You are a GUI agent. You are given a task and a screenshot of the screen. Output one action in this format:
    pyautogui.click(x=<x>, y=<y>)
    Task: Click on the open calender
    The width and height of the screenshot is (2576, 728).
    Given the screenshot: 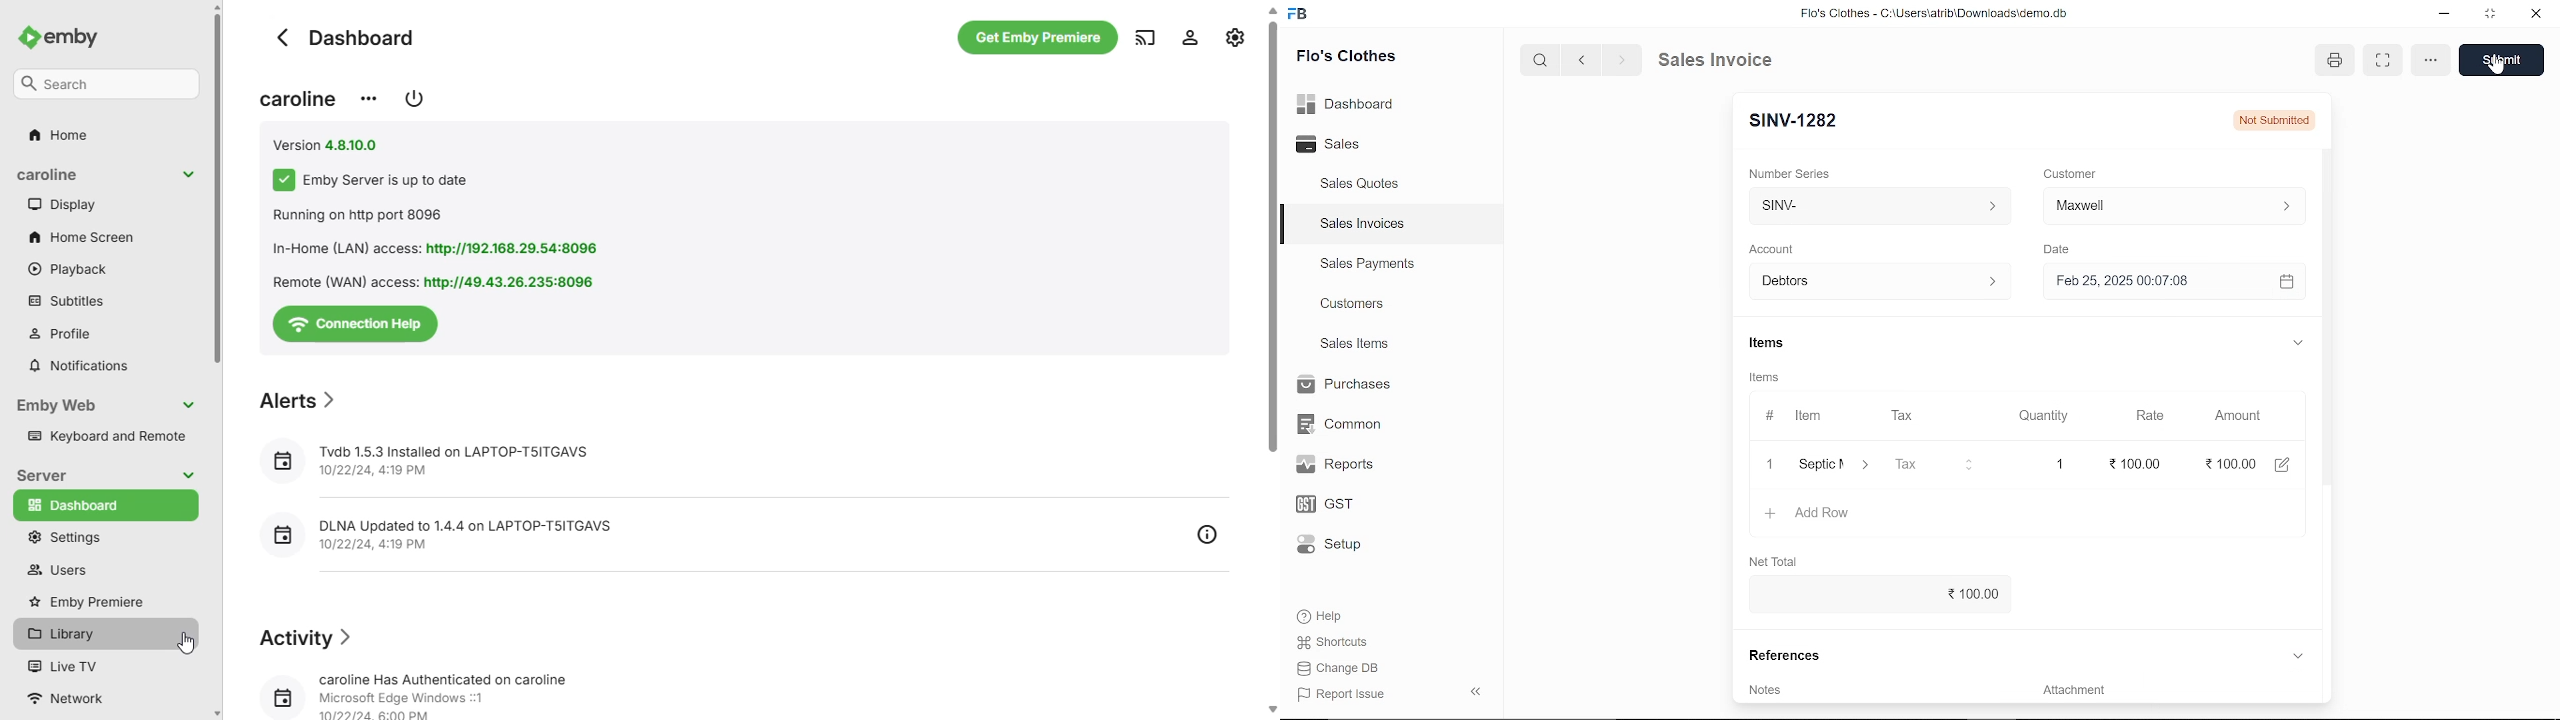 What is the action you would take?
    pyautogui.click(x=2286, y=282)
    